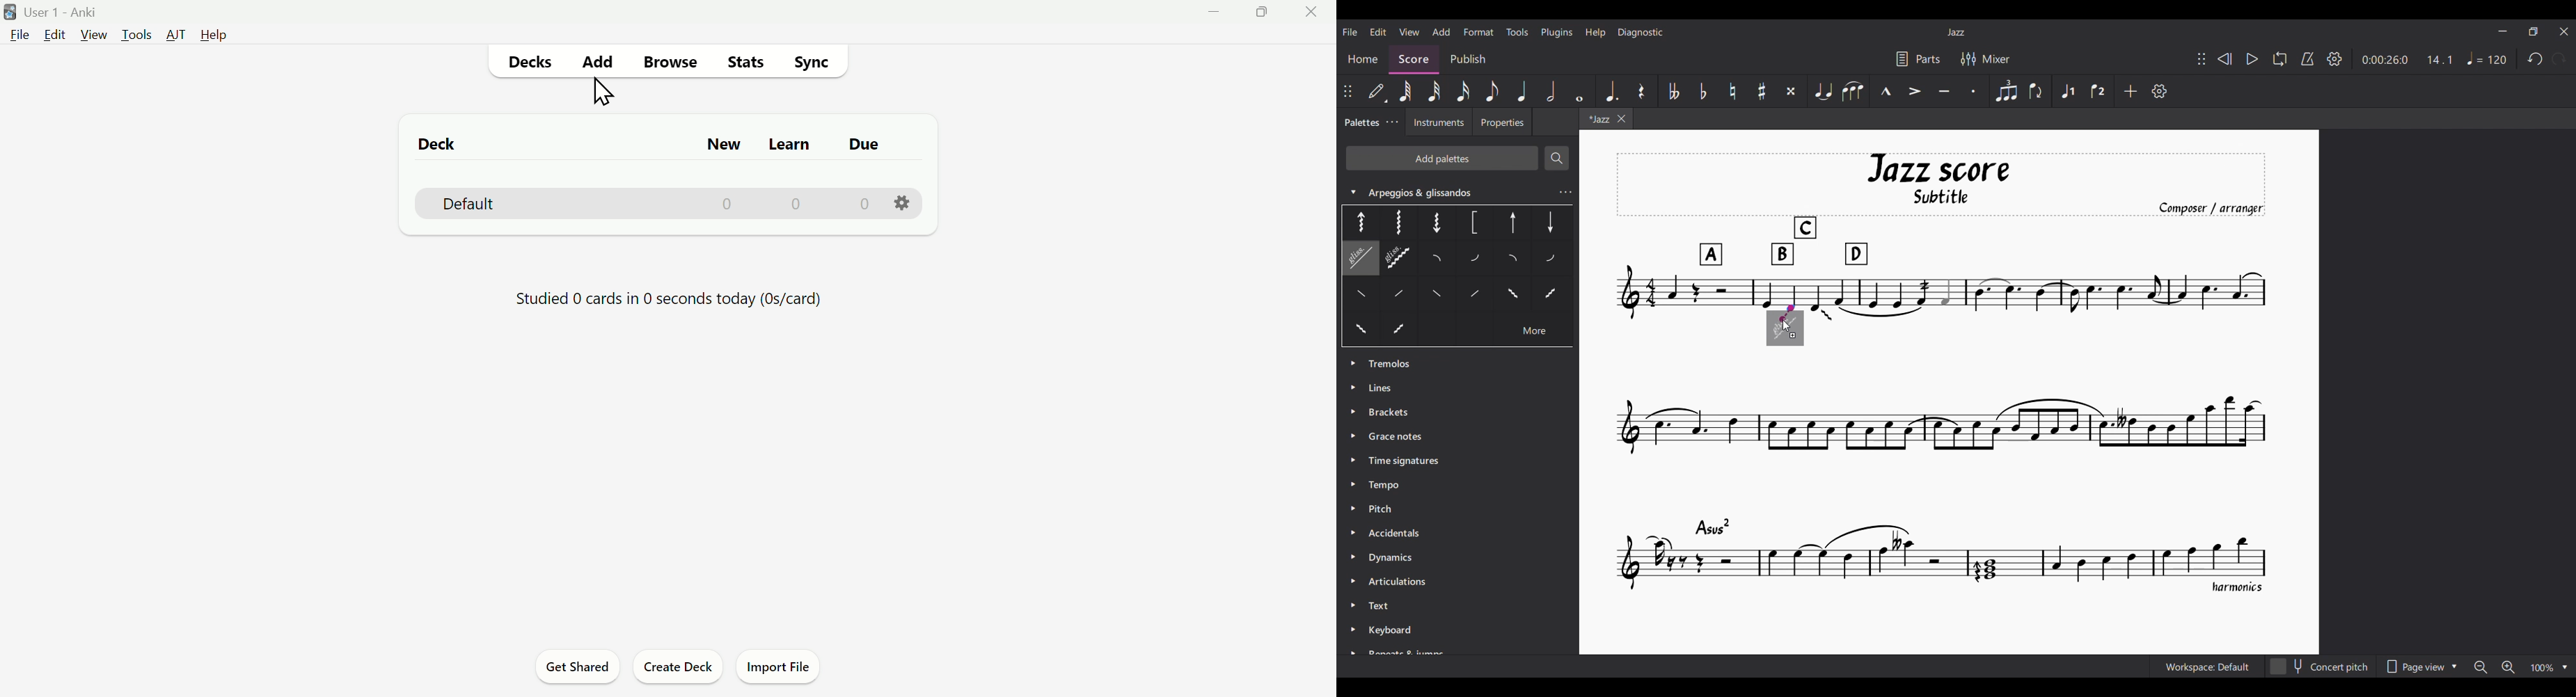 The width and height of the screenshot is (2576, 700). Describe the element at coordinates (789, 144) in the screenshot. I see `Learn` at that location.